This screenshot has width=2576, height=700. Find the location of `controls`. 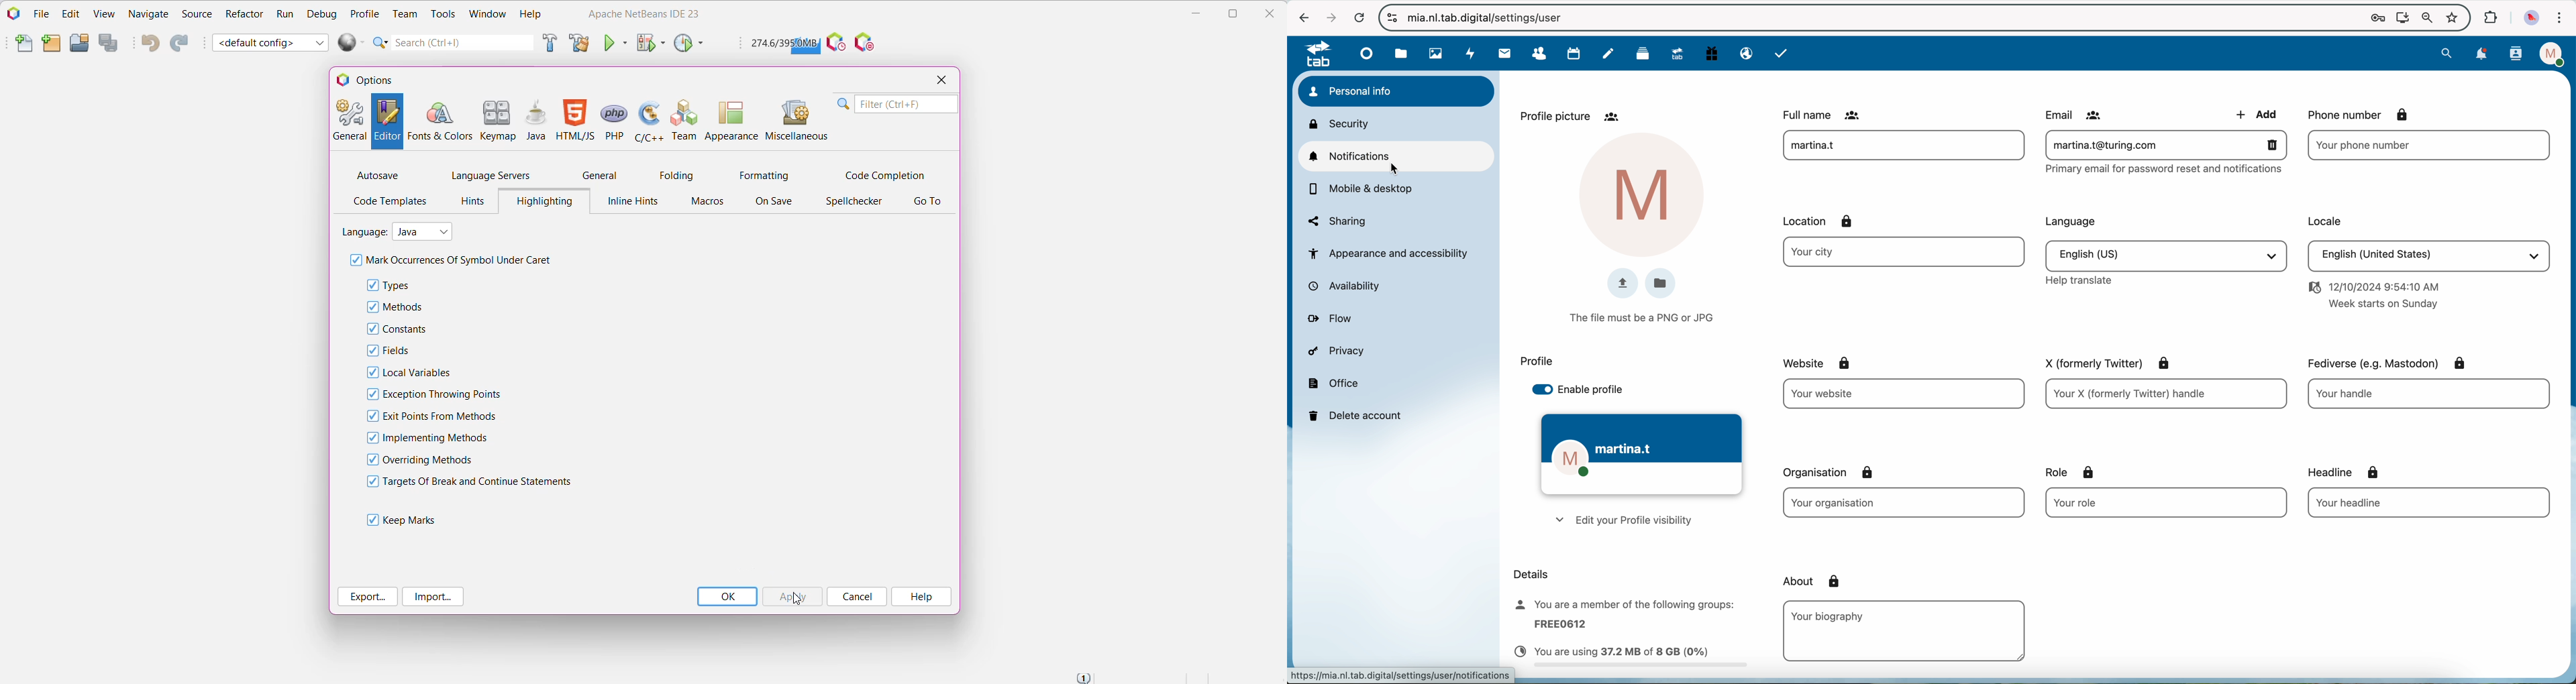

controls is located at coordinates (1392, 18).